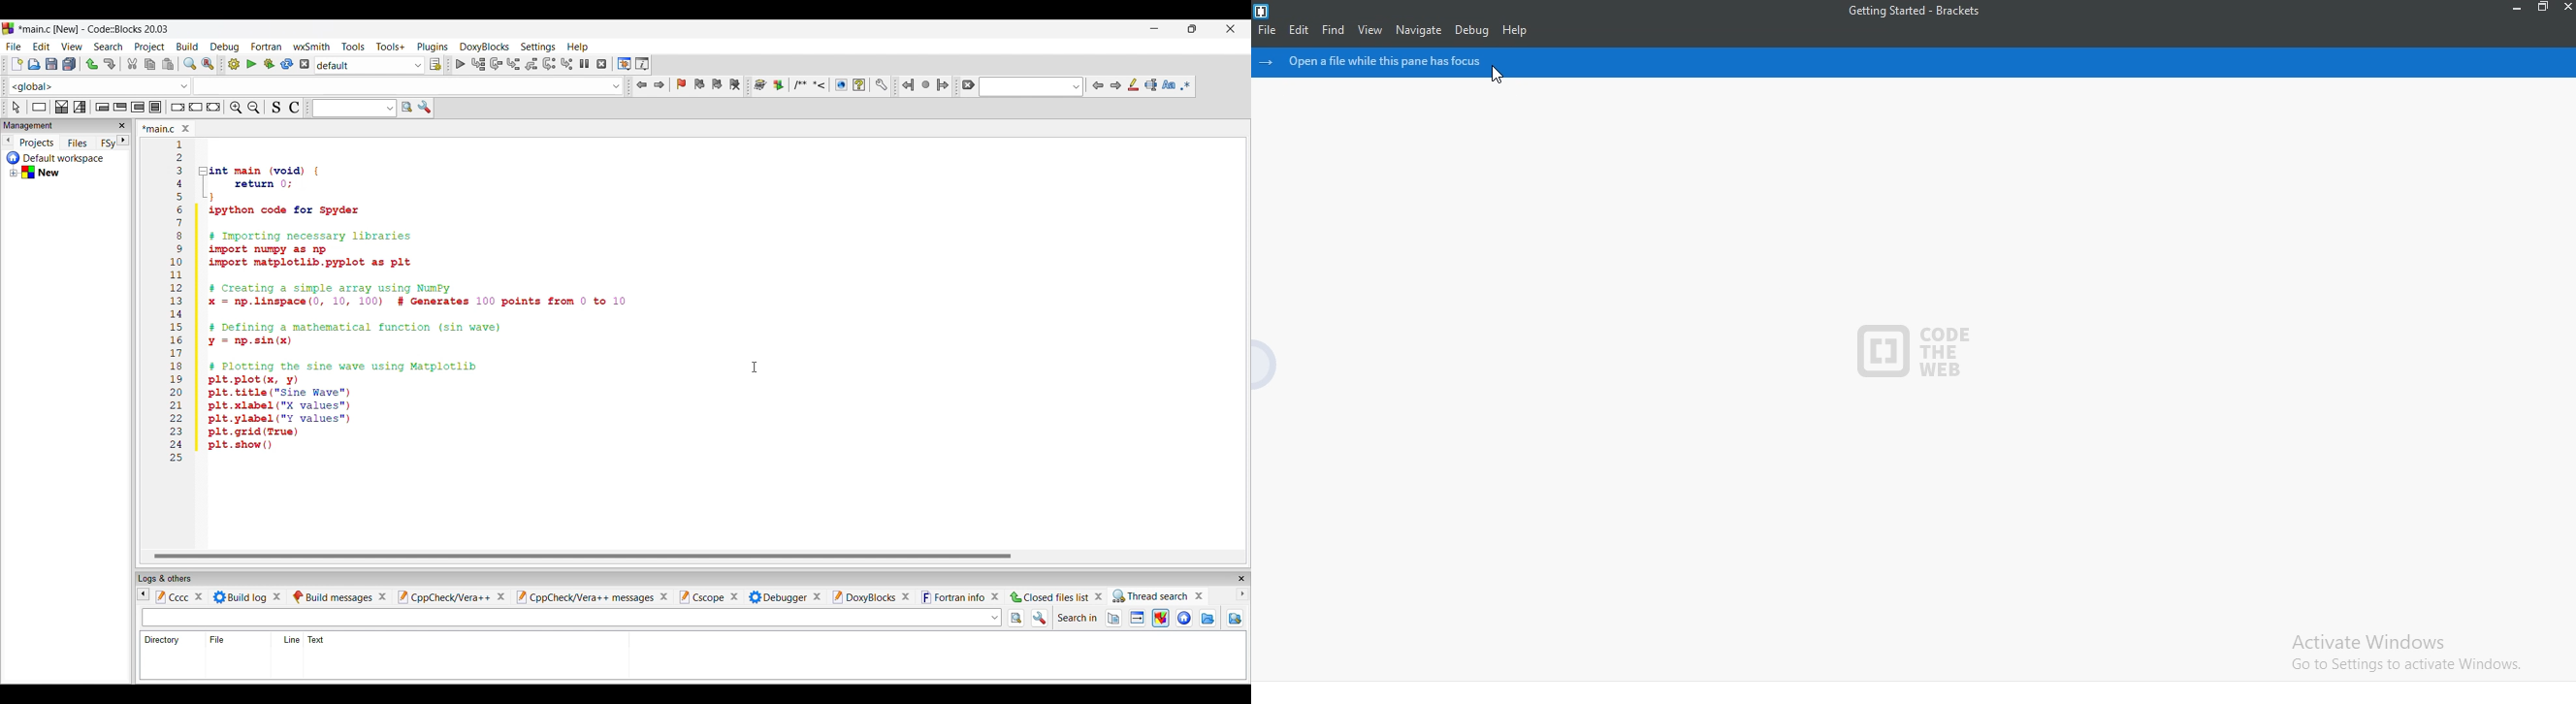 The image size is (2576, 728). What do you see at coordinates (151, 65) in the screenshot?
I see `Copy` at bounding box center [151, 65].